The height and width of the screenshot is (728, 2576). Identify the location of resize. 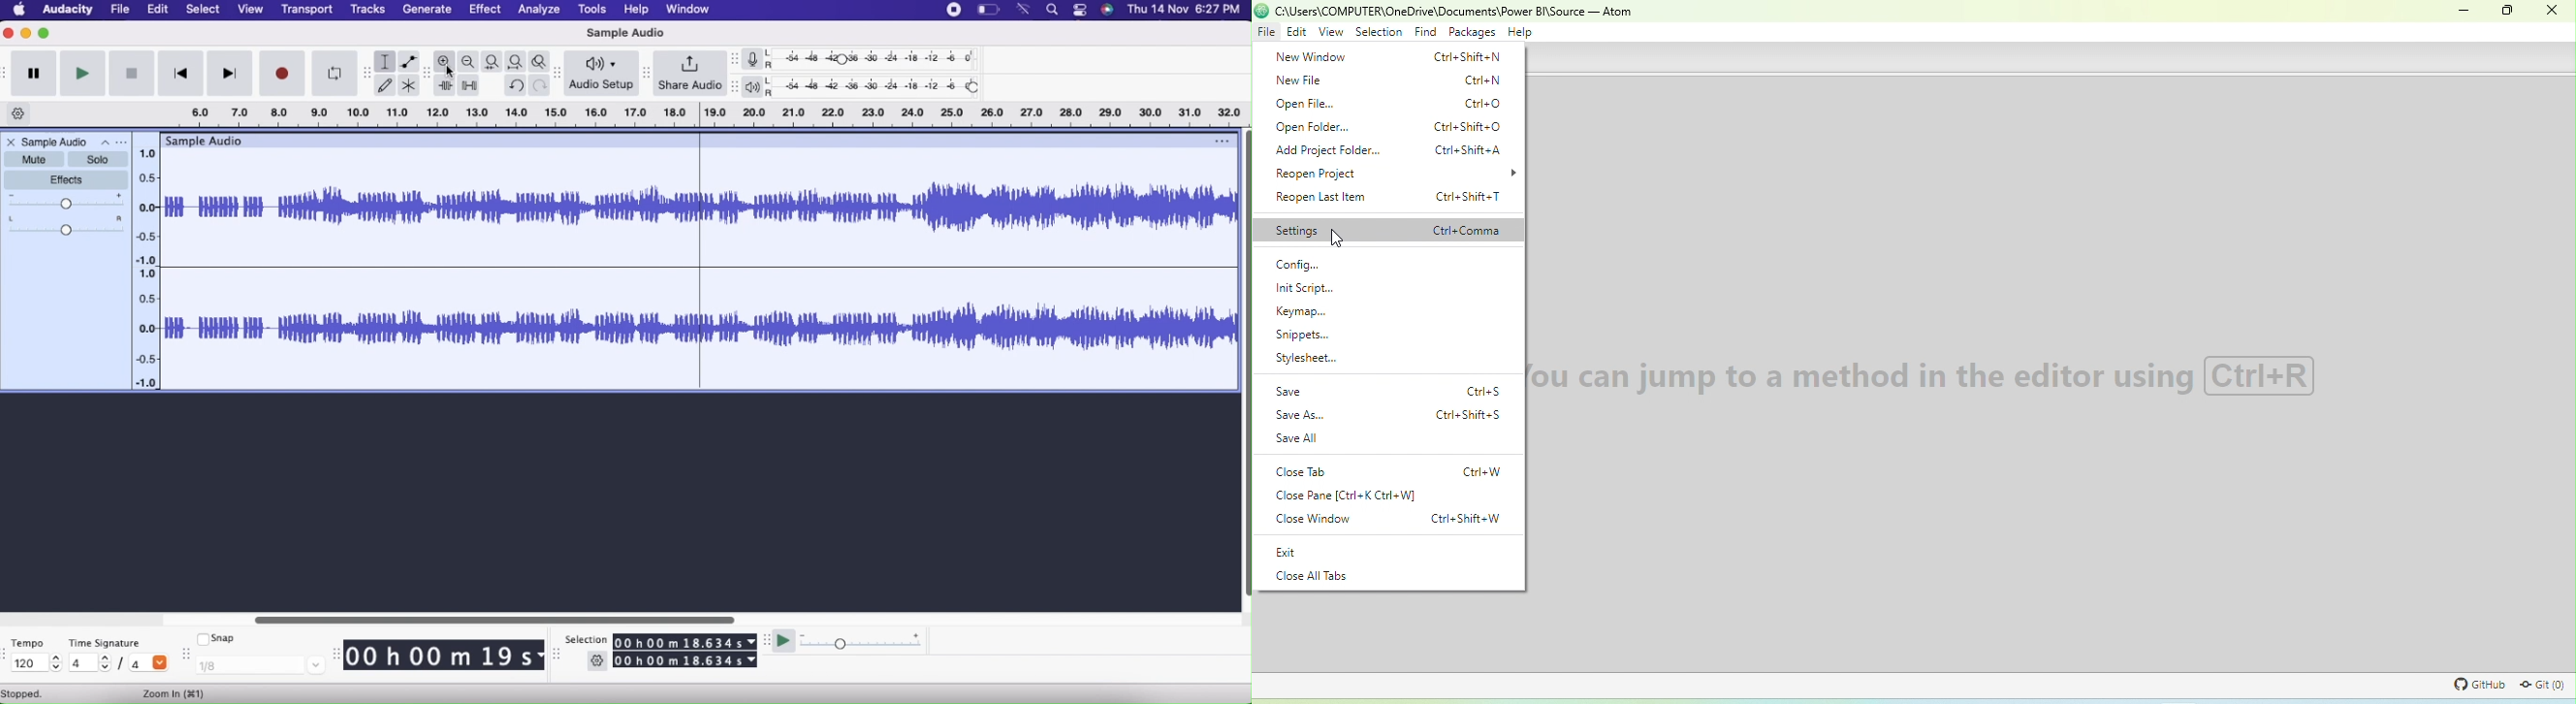
(337, 653).